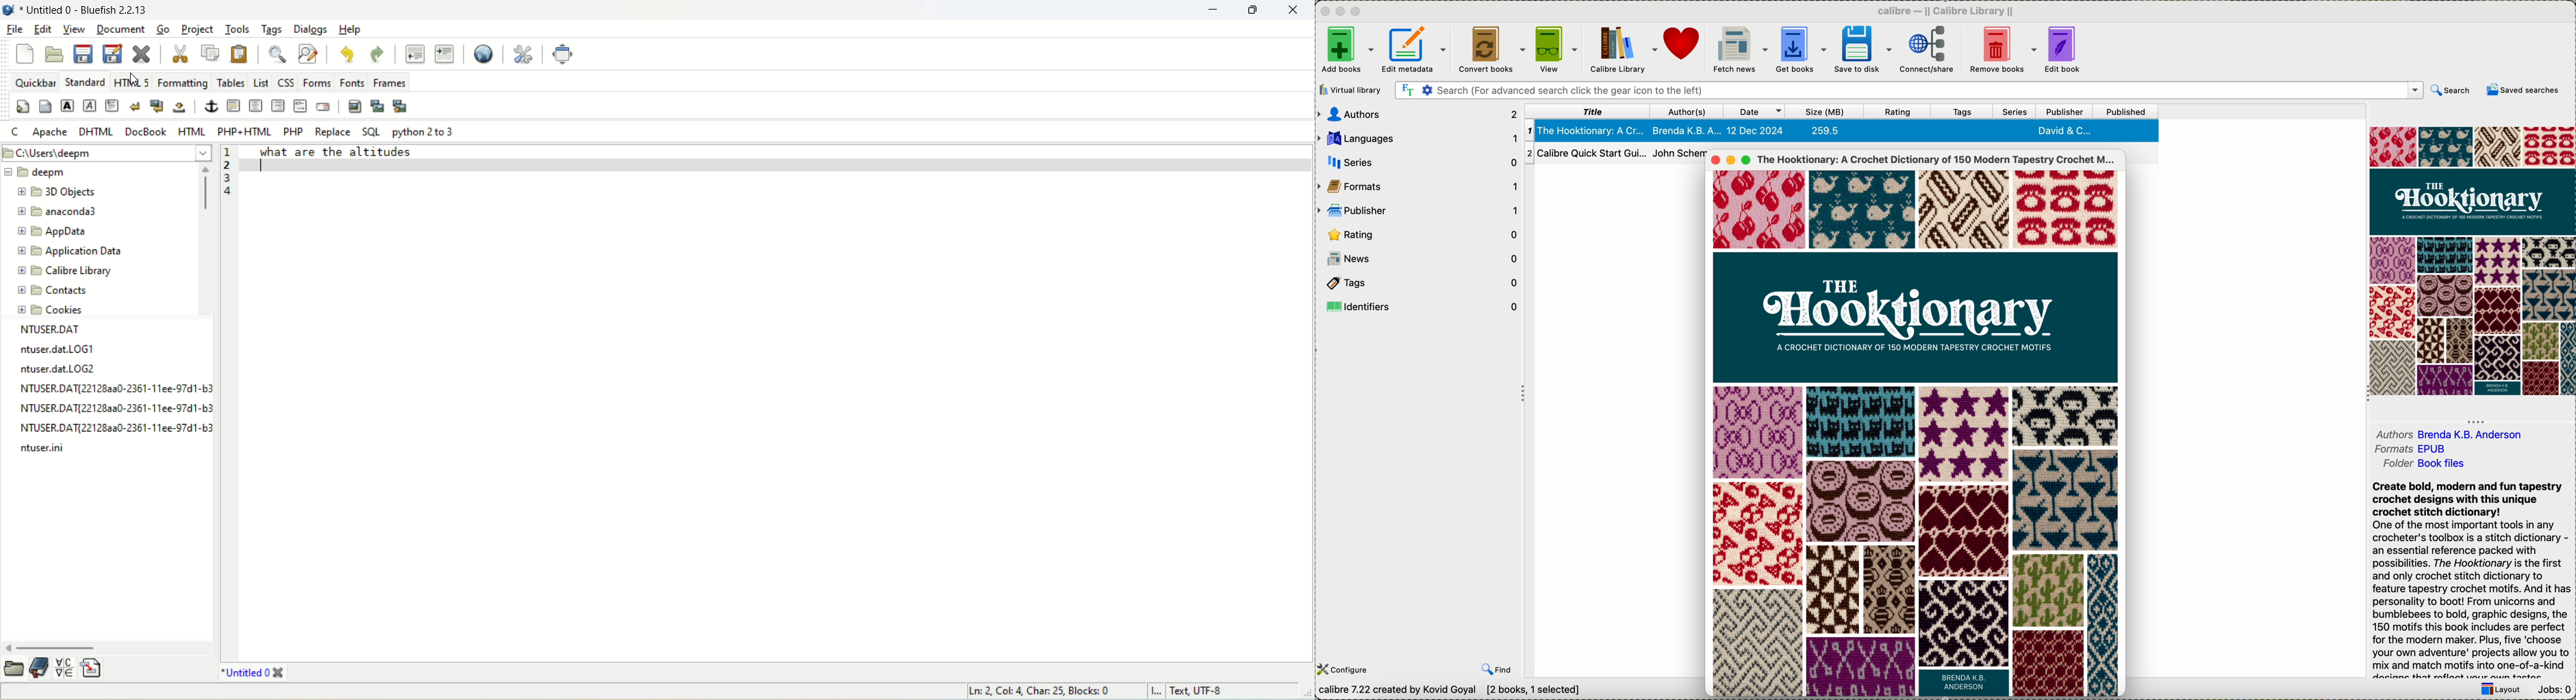  Describe the element at coordinates (355, 106) in the screenshot. I see `insert image` at that location.